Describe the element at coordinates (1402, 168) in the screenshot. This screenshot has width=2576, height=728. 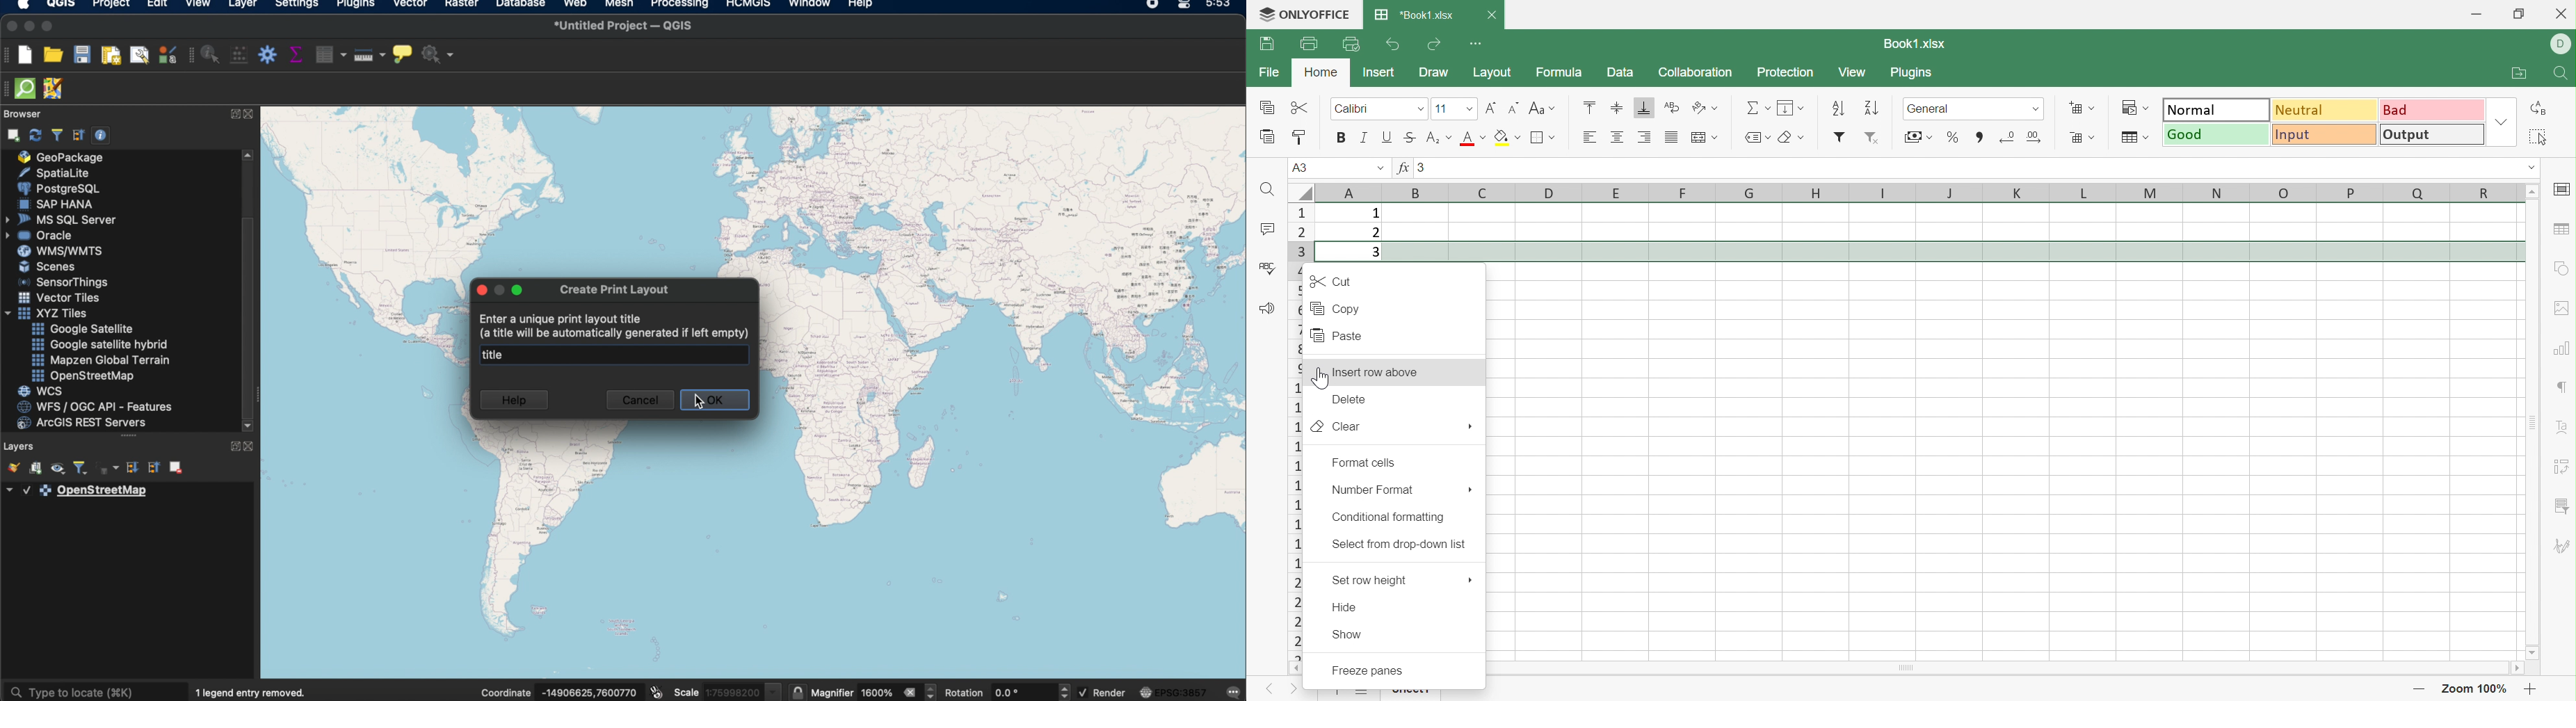
I see `` at that location.